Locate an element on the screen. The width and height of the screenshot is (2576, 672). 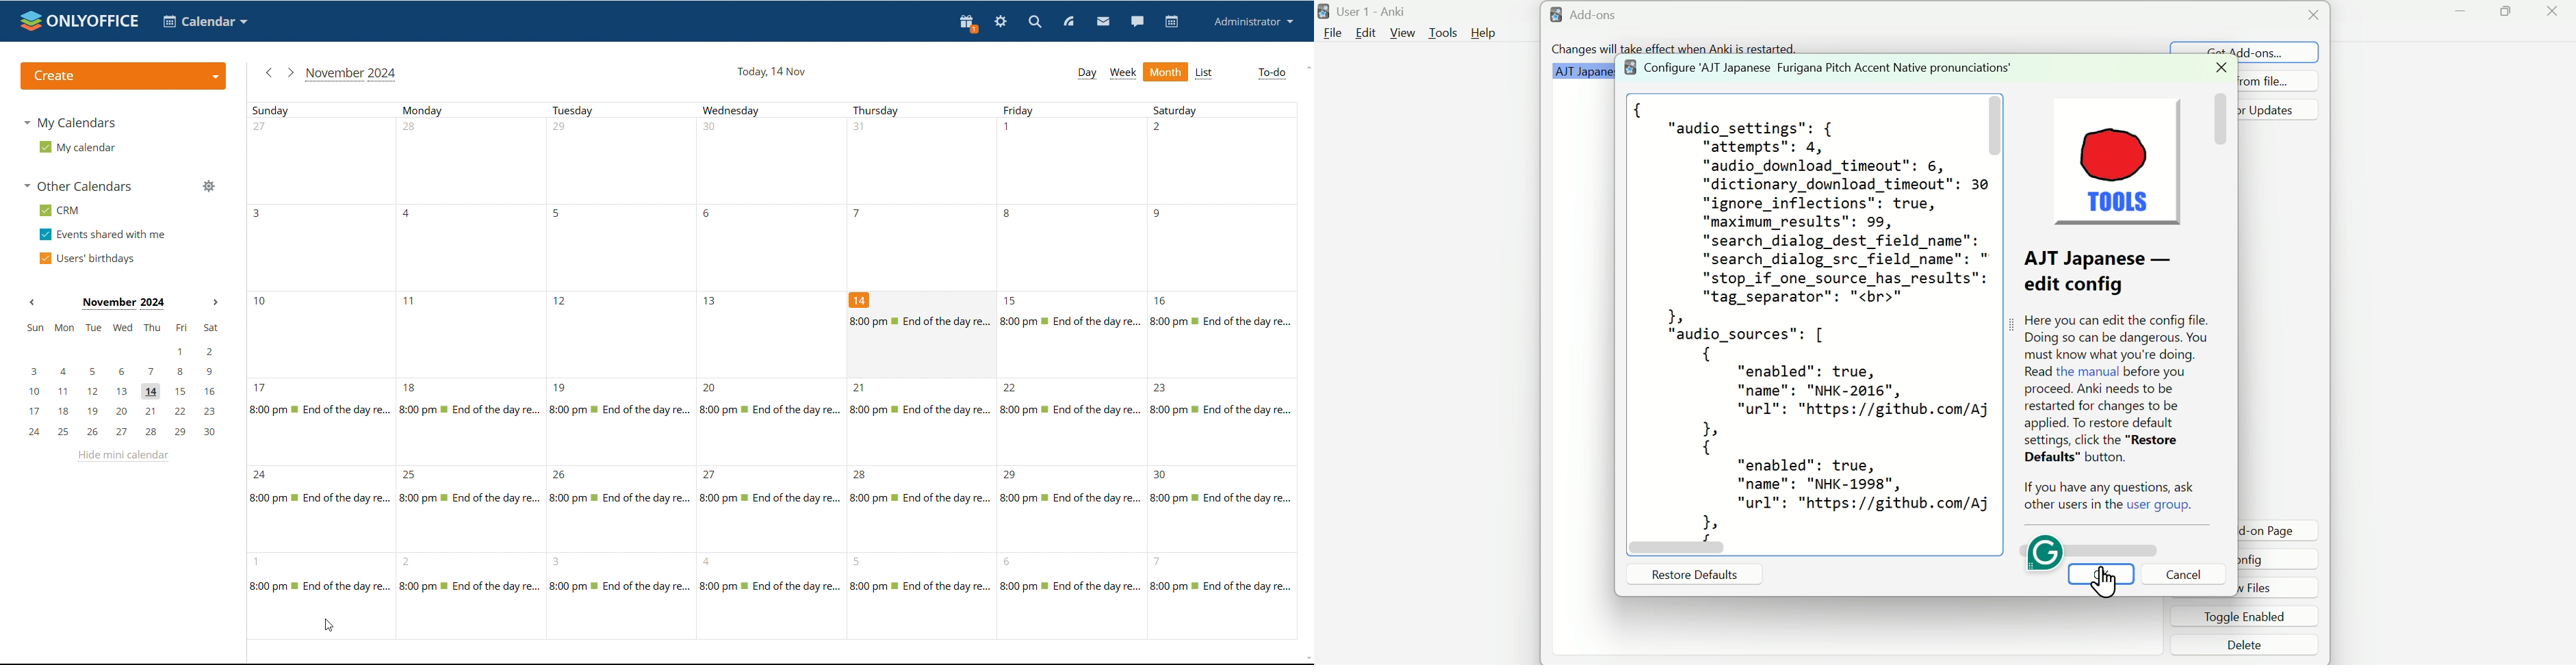
Cursor is located at coordinates (2103, 582).